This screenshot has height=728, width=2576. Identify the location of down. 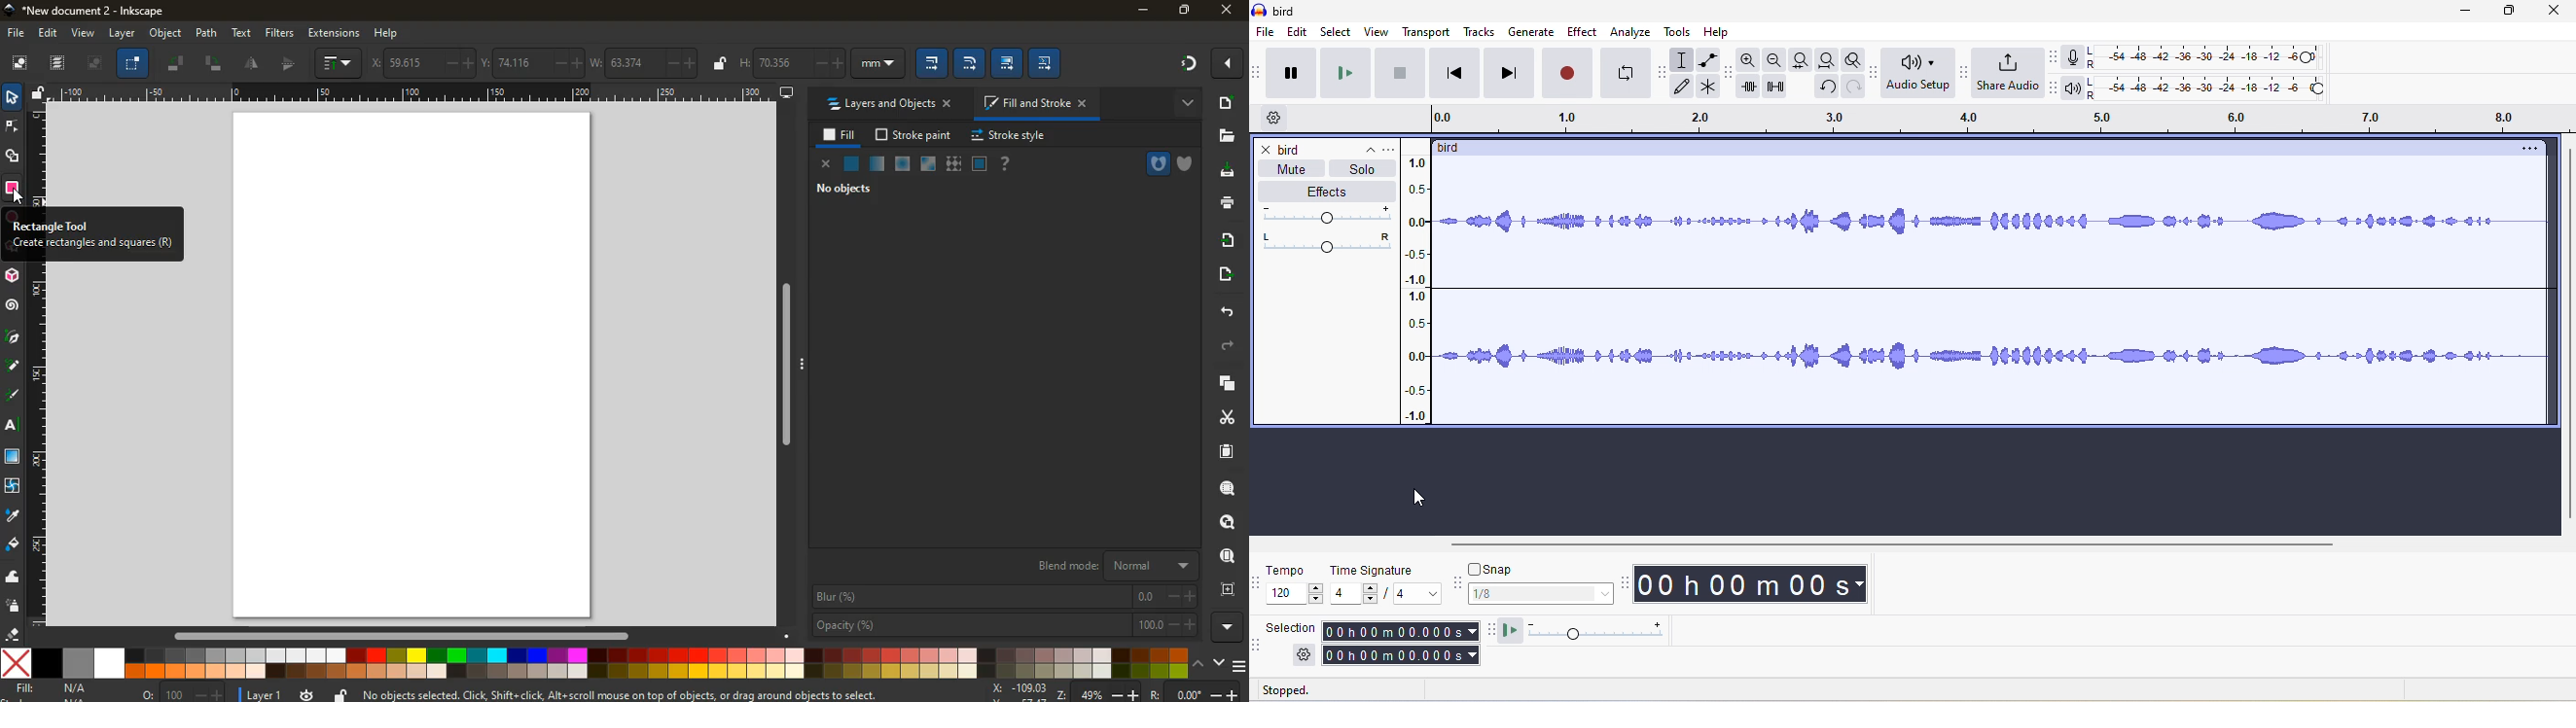
(1218, 664).